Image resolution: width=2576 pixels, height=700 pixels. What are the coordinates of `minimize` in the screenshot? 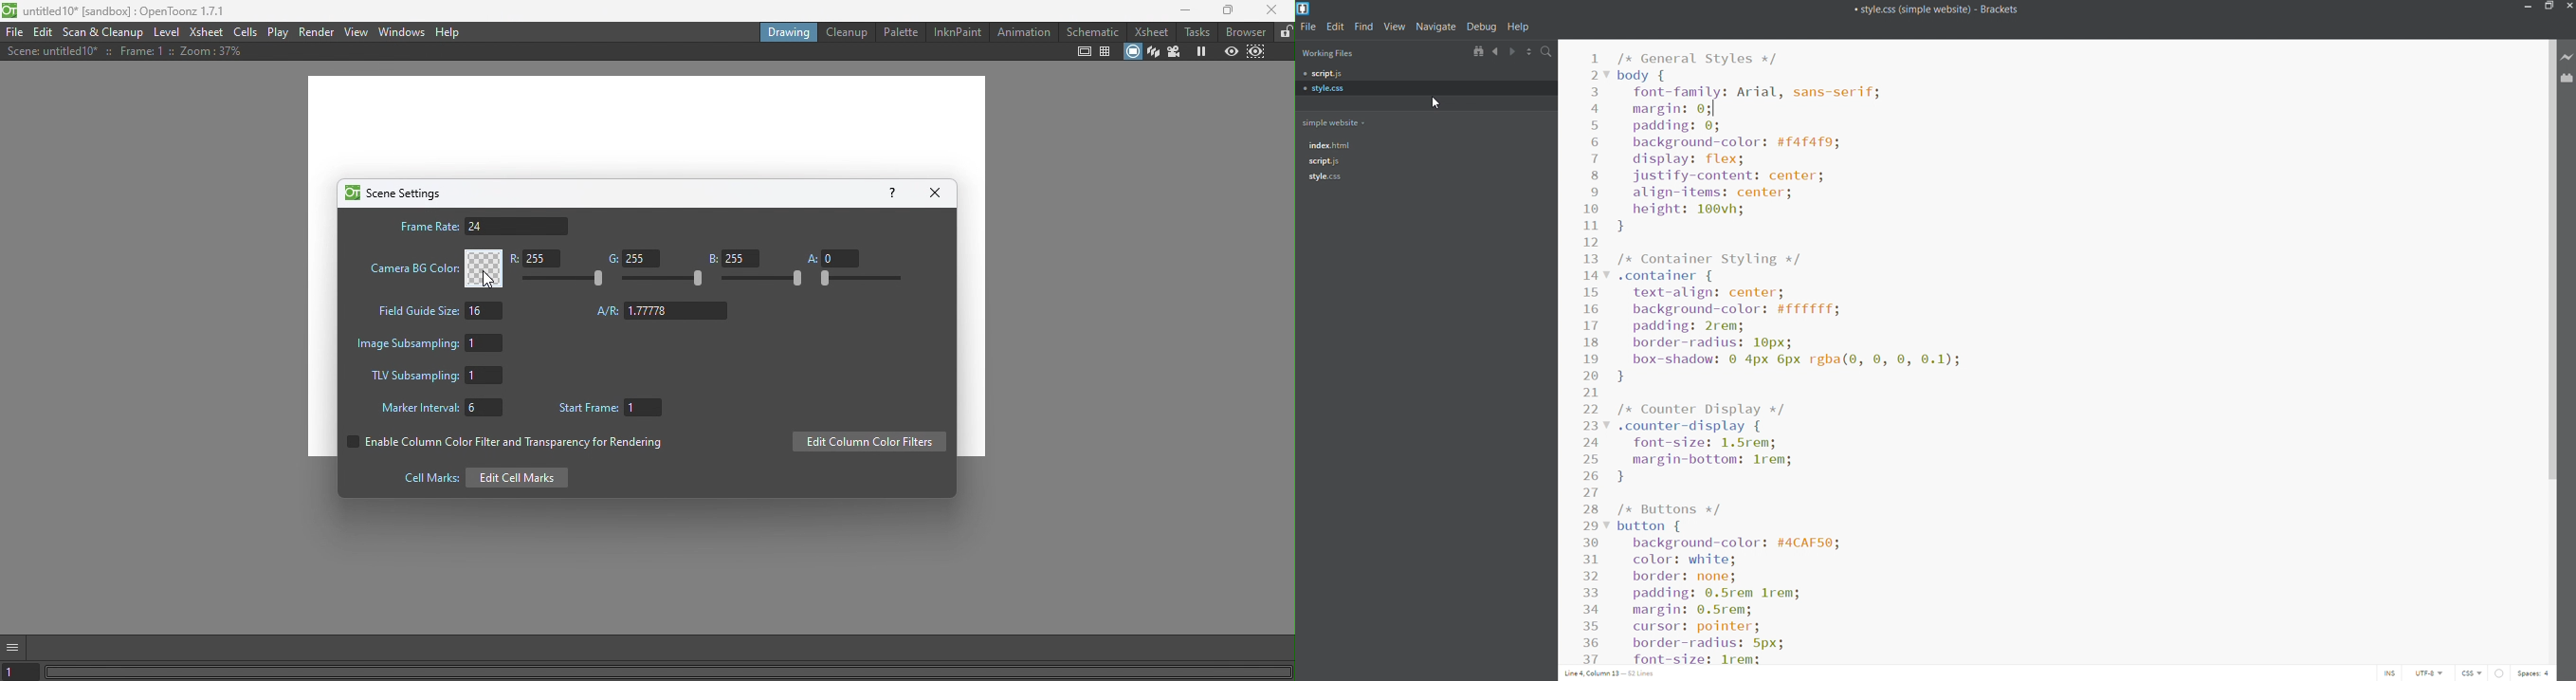 It's located at (2524, 8).